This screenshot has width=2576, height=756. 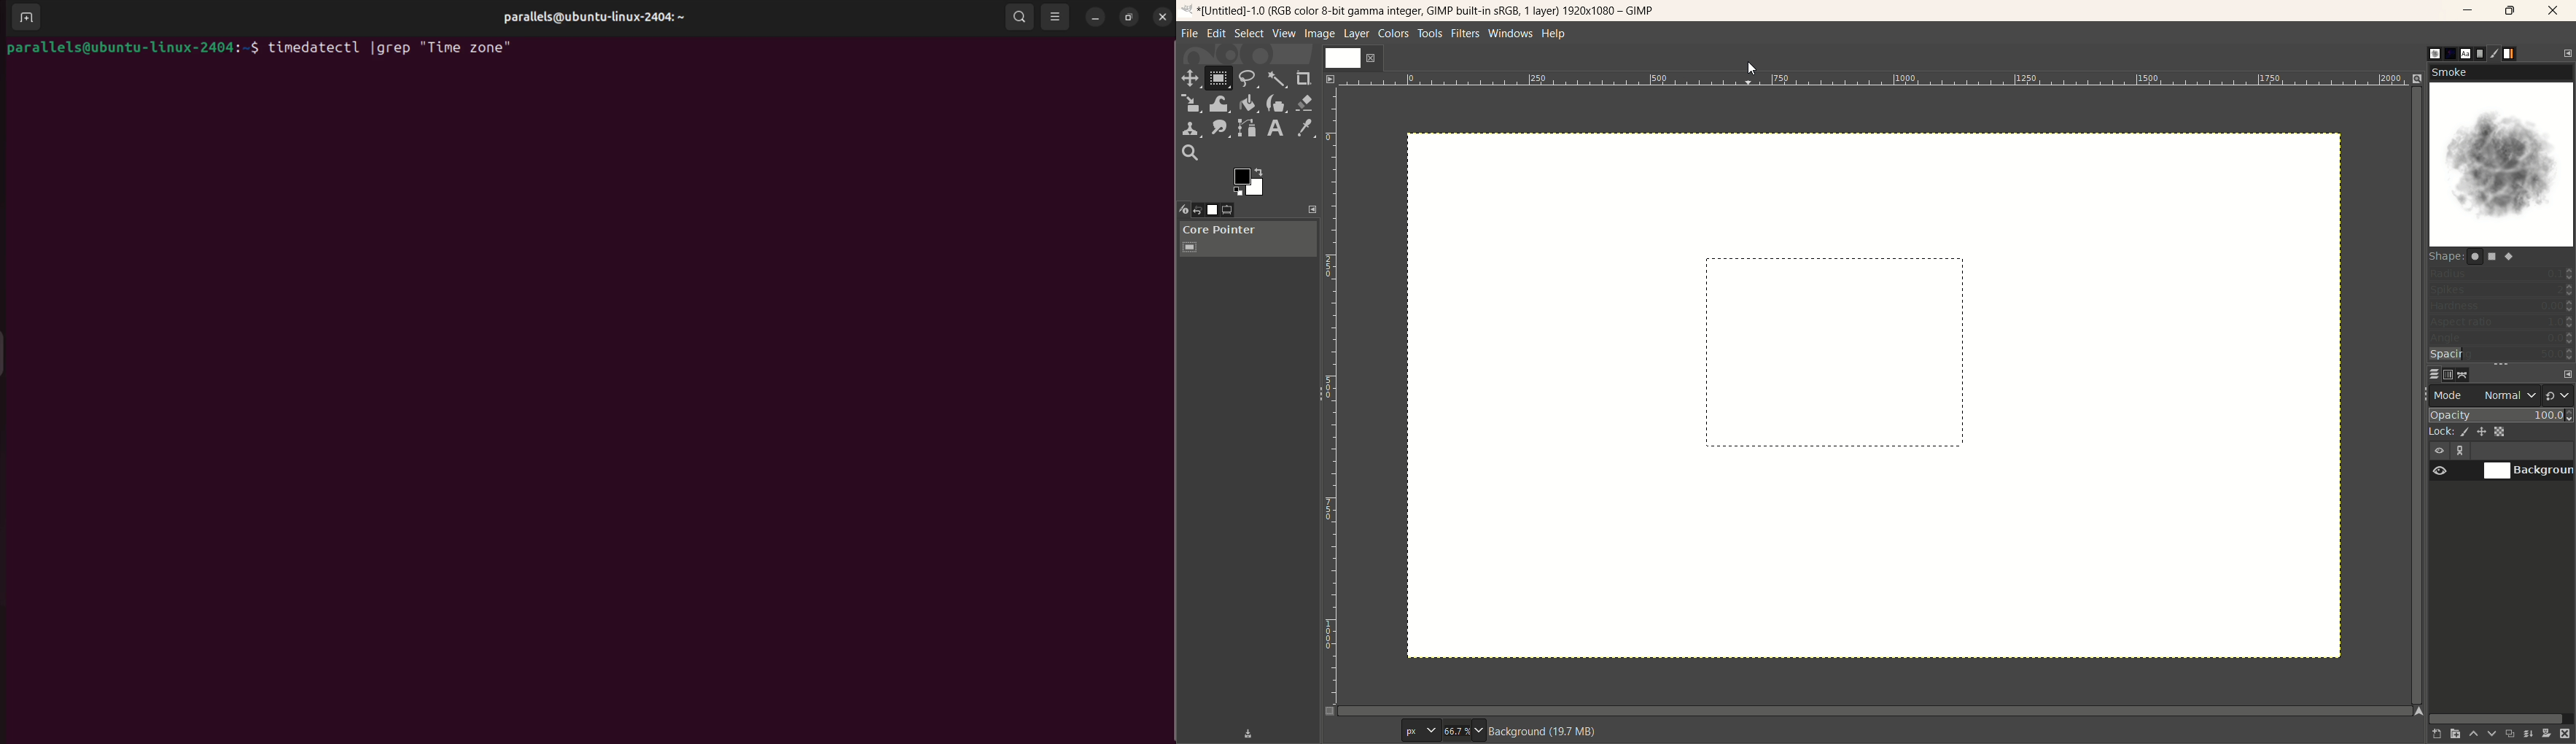 What do you see at coordinates (2566, 735) in the screenshot?
I see `delete this layer` at bounding box center [2566, 735].